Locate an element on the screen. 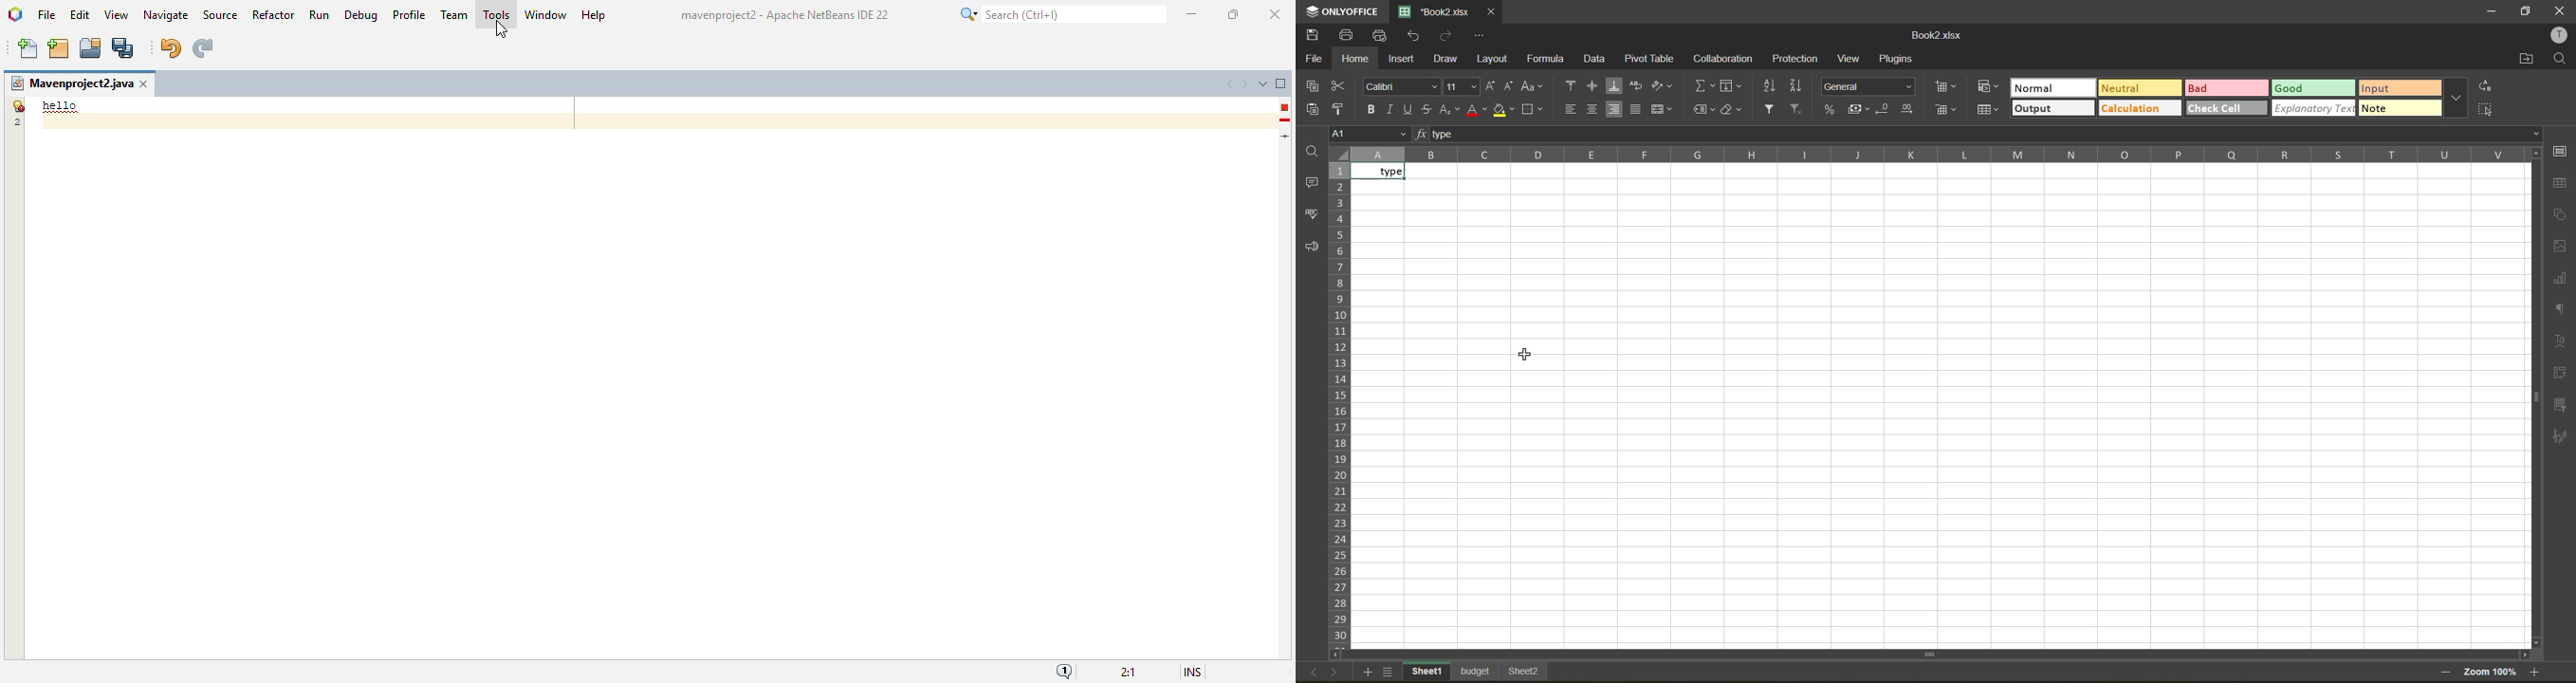 This screenshot has height=700, width=2576. redo is located at coordinates (202, 48).